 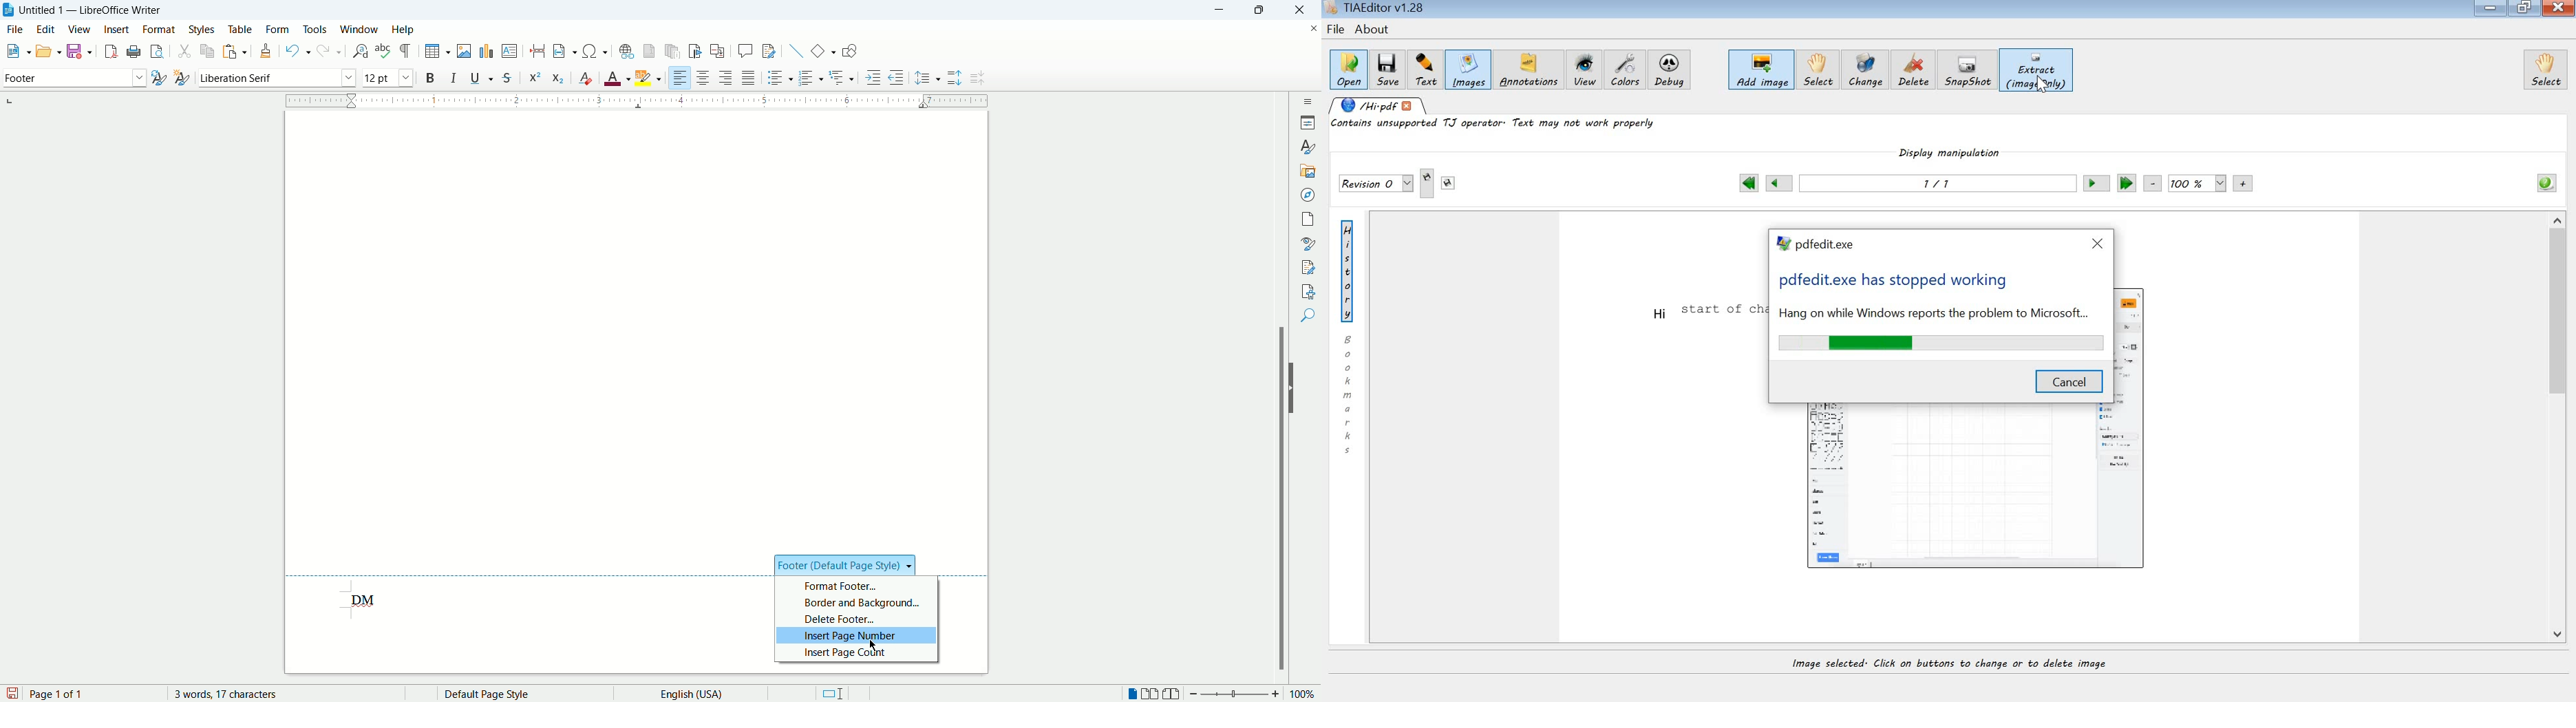 What do you see at coordinates (1295, 388) in the screenshot?
I see `hide` at bounding box center [1295, 388].